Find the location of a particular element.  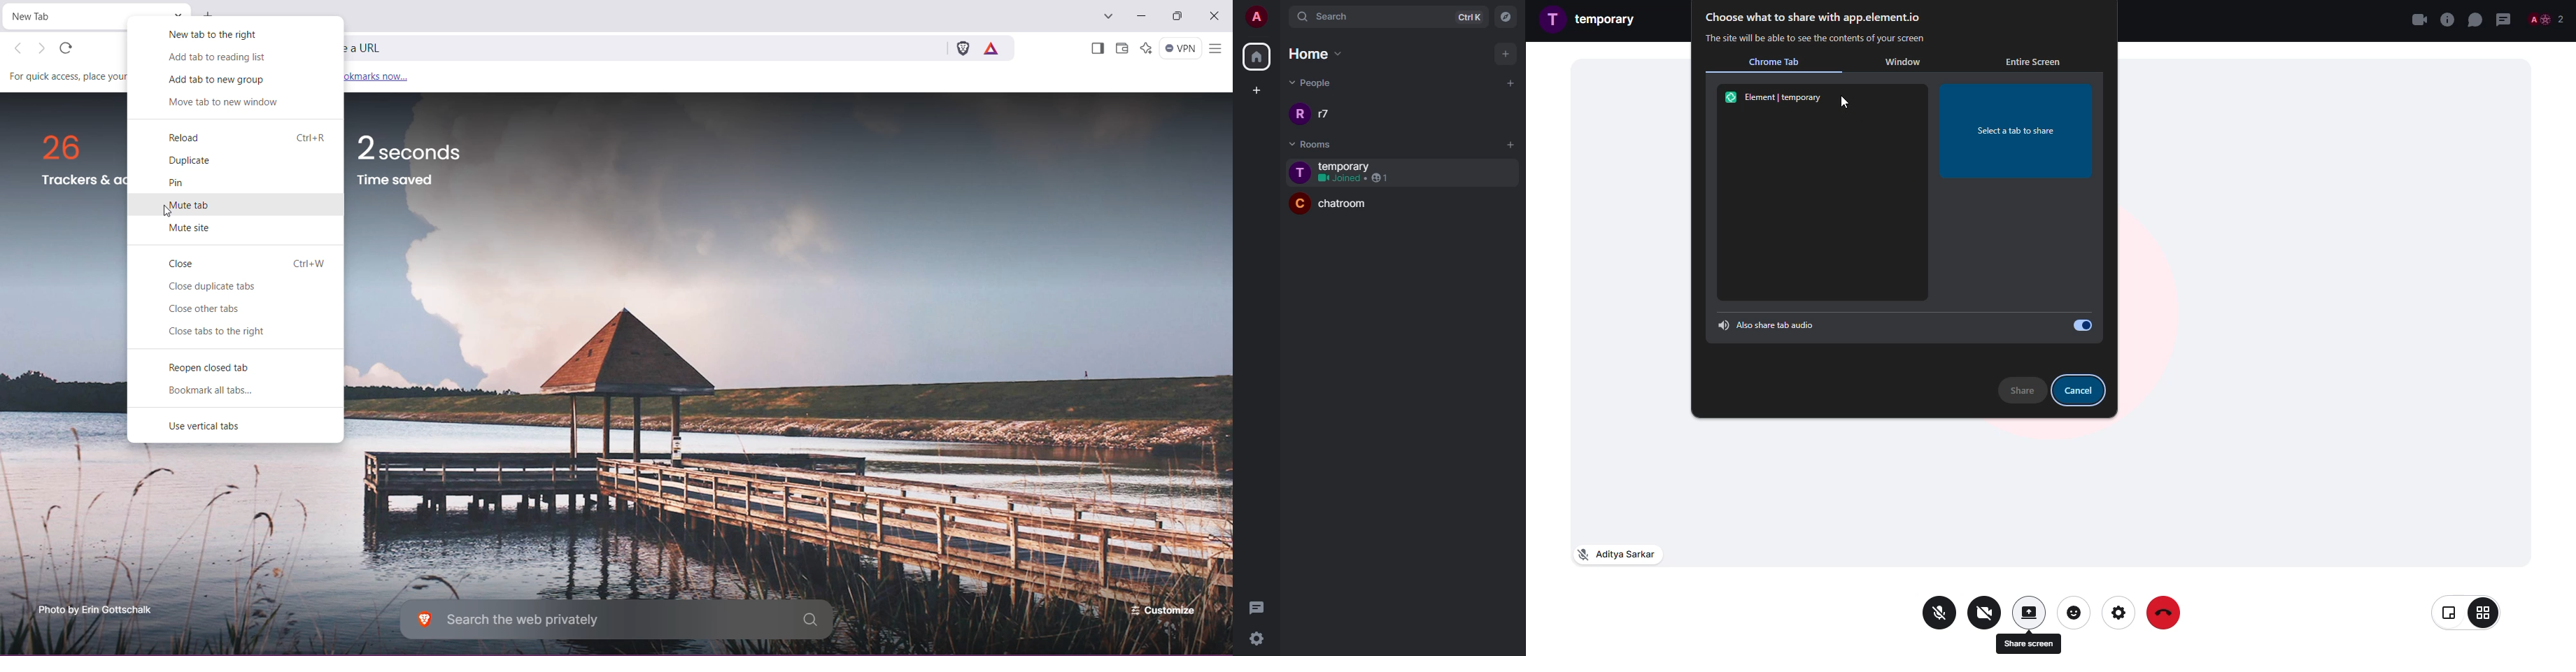

share screen is located at coordinates (2028, 612).